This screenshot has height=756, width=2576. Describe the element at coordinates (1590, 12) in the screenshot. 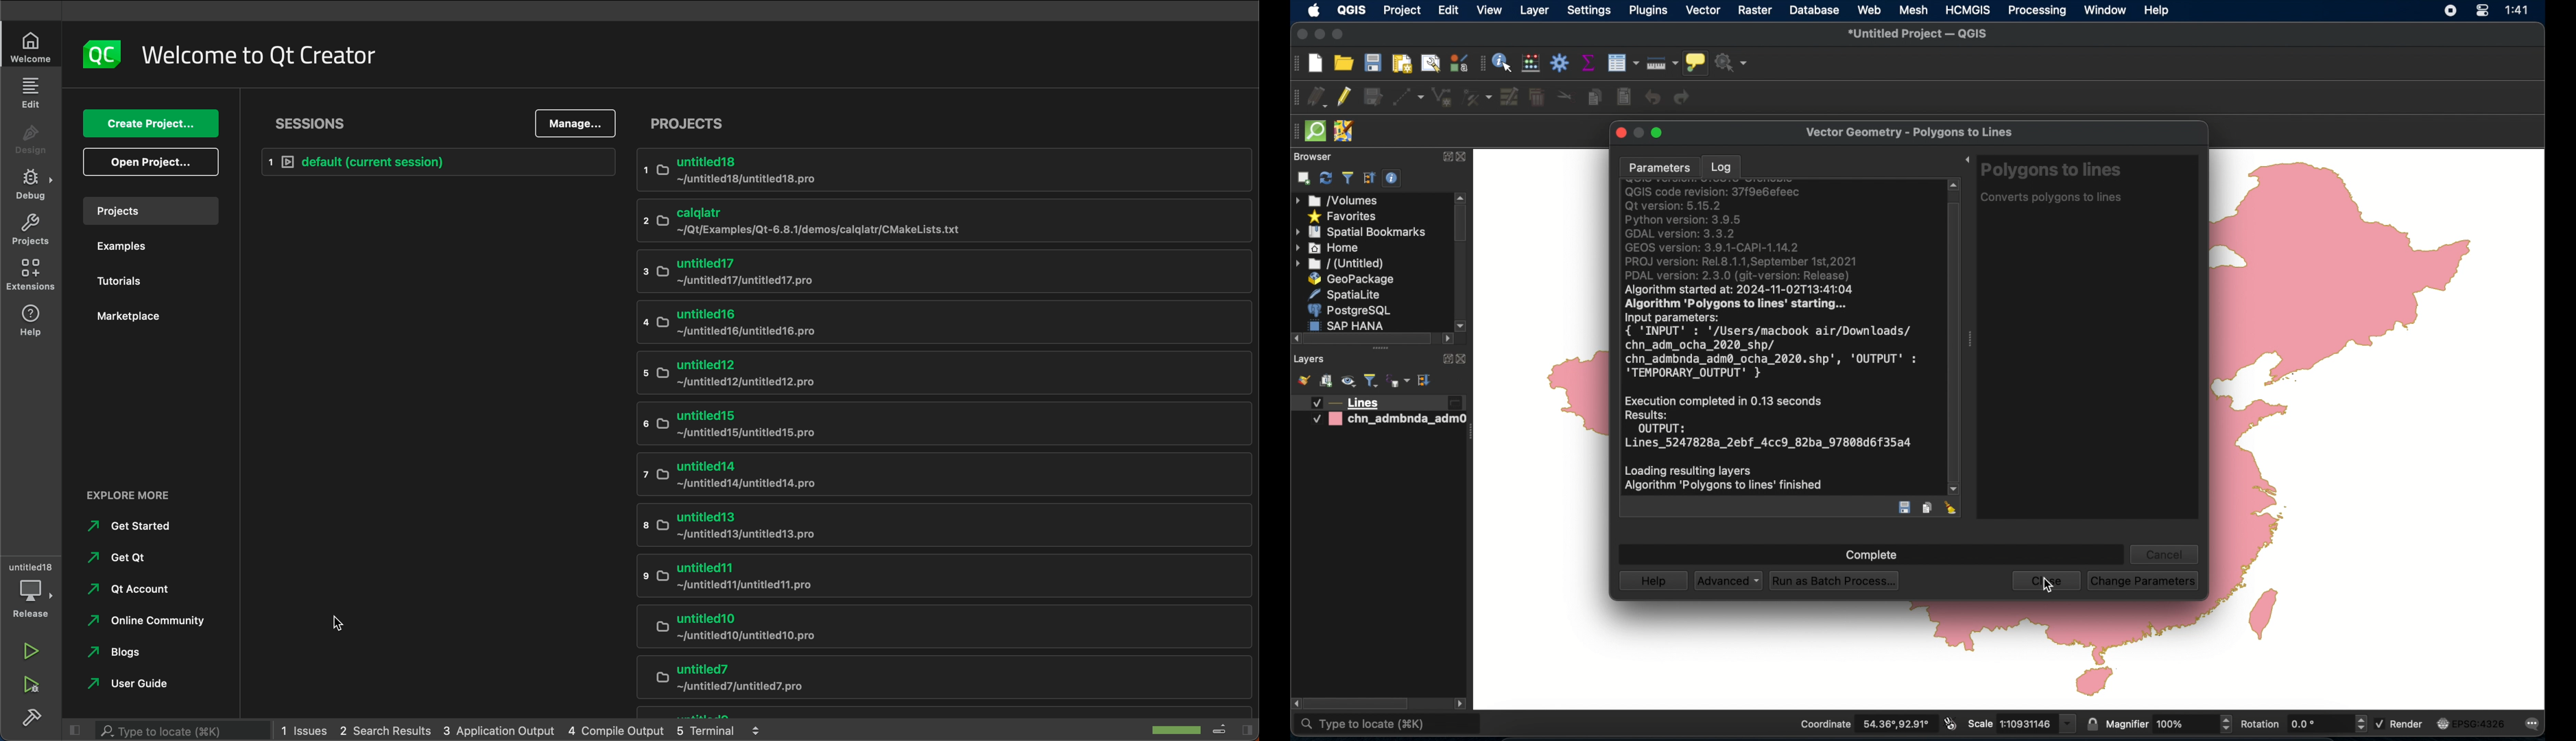

I see `settings` at that location.